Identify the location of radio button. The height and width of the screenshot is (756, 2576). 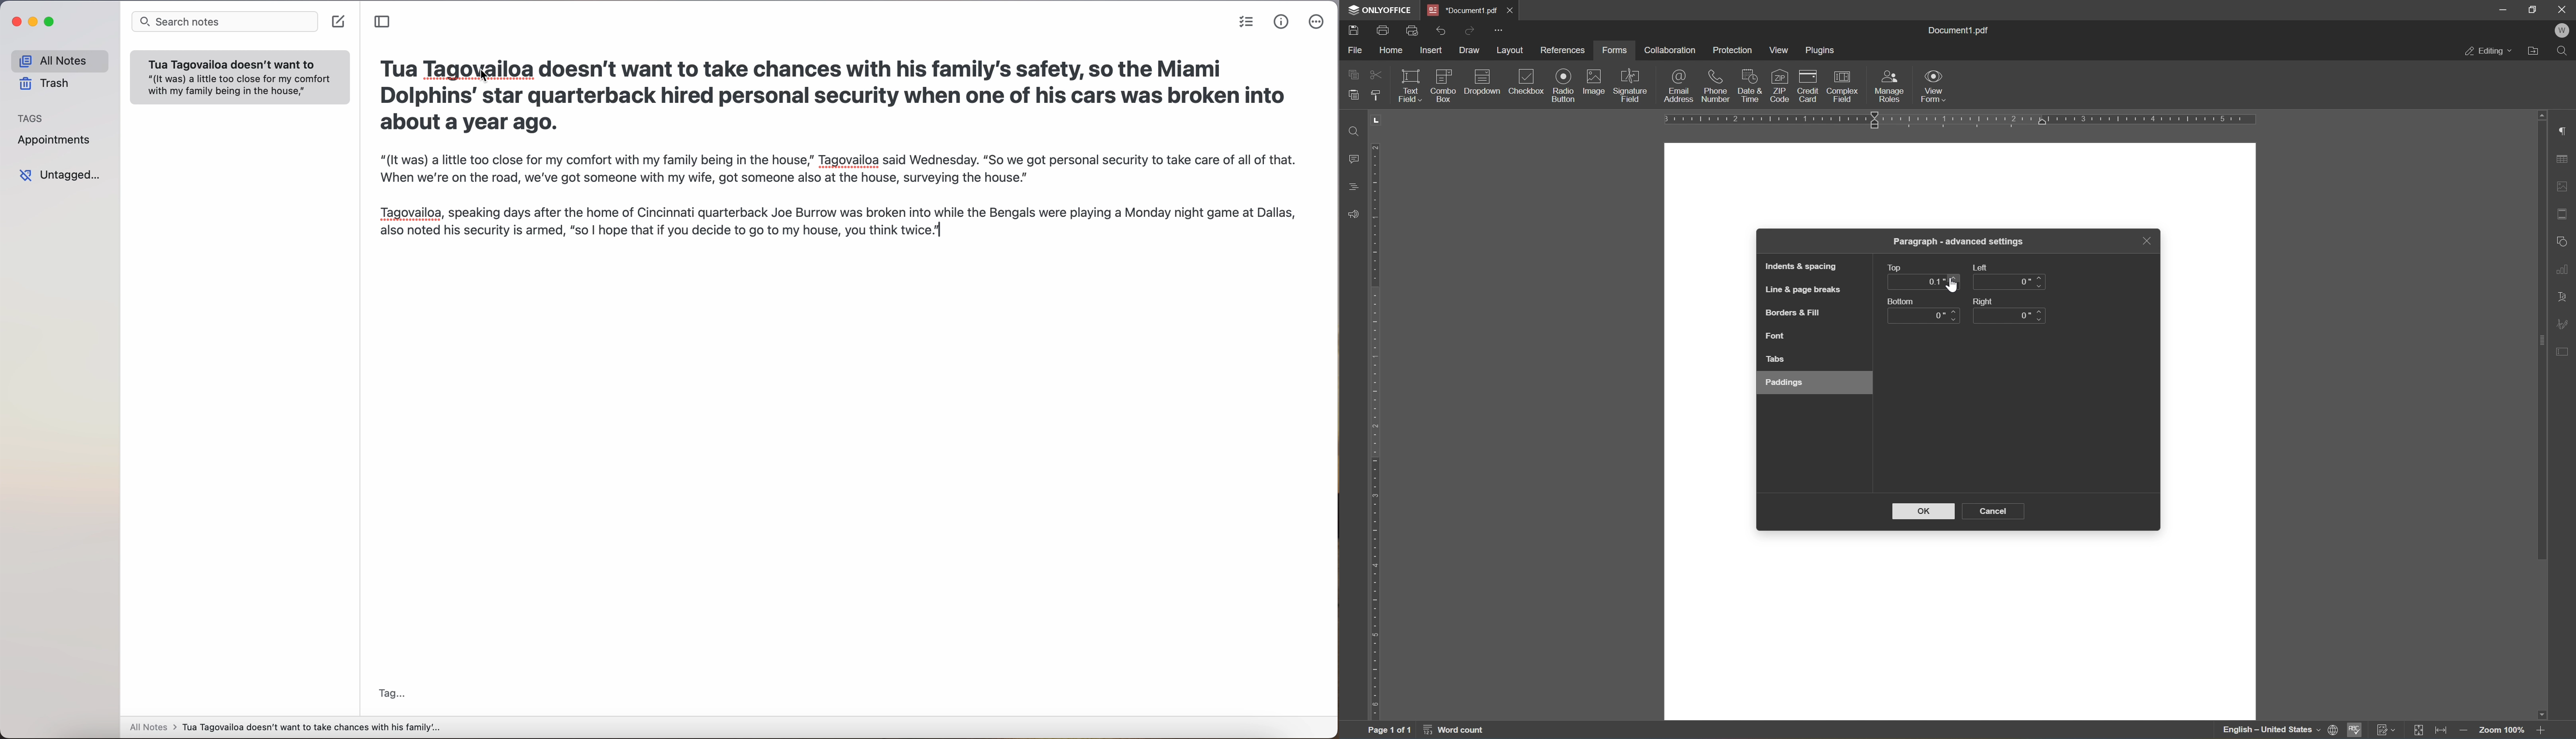
(1562, 87).